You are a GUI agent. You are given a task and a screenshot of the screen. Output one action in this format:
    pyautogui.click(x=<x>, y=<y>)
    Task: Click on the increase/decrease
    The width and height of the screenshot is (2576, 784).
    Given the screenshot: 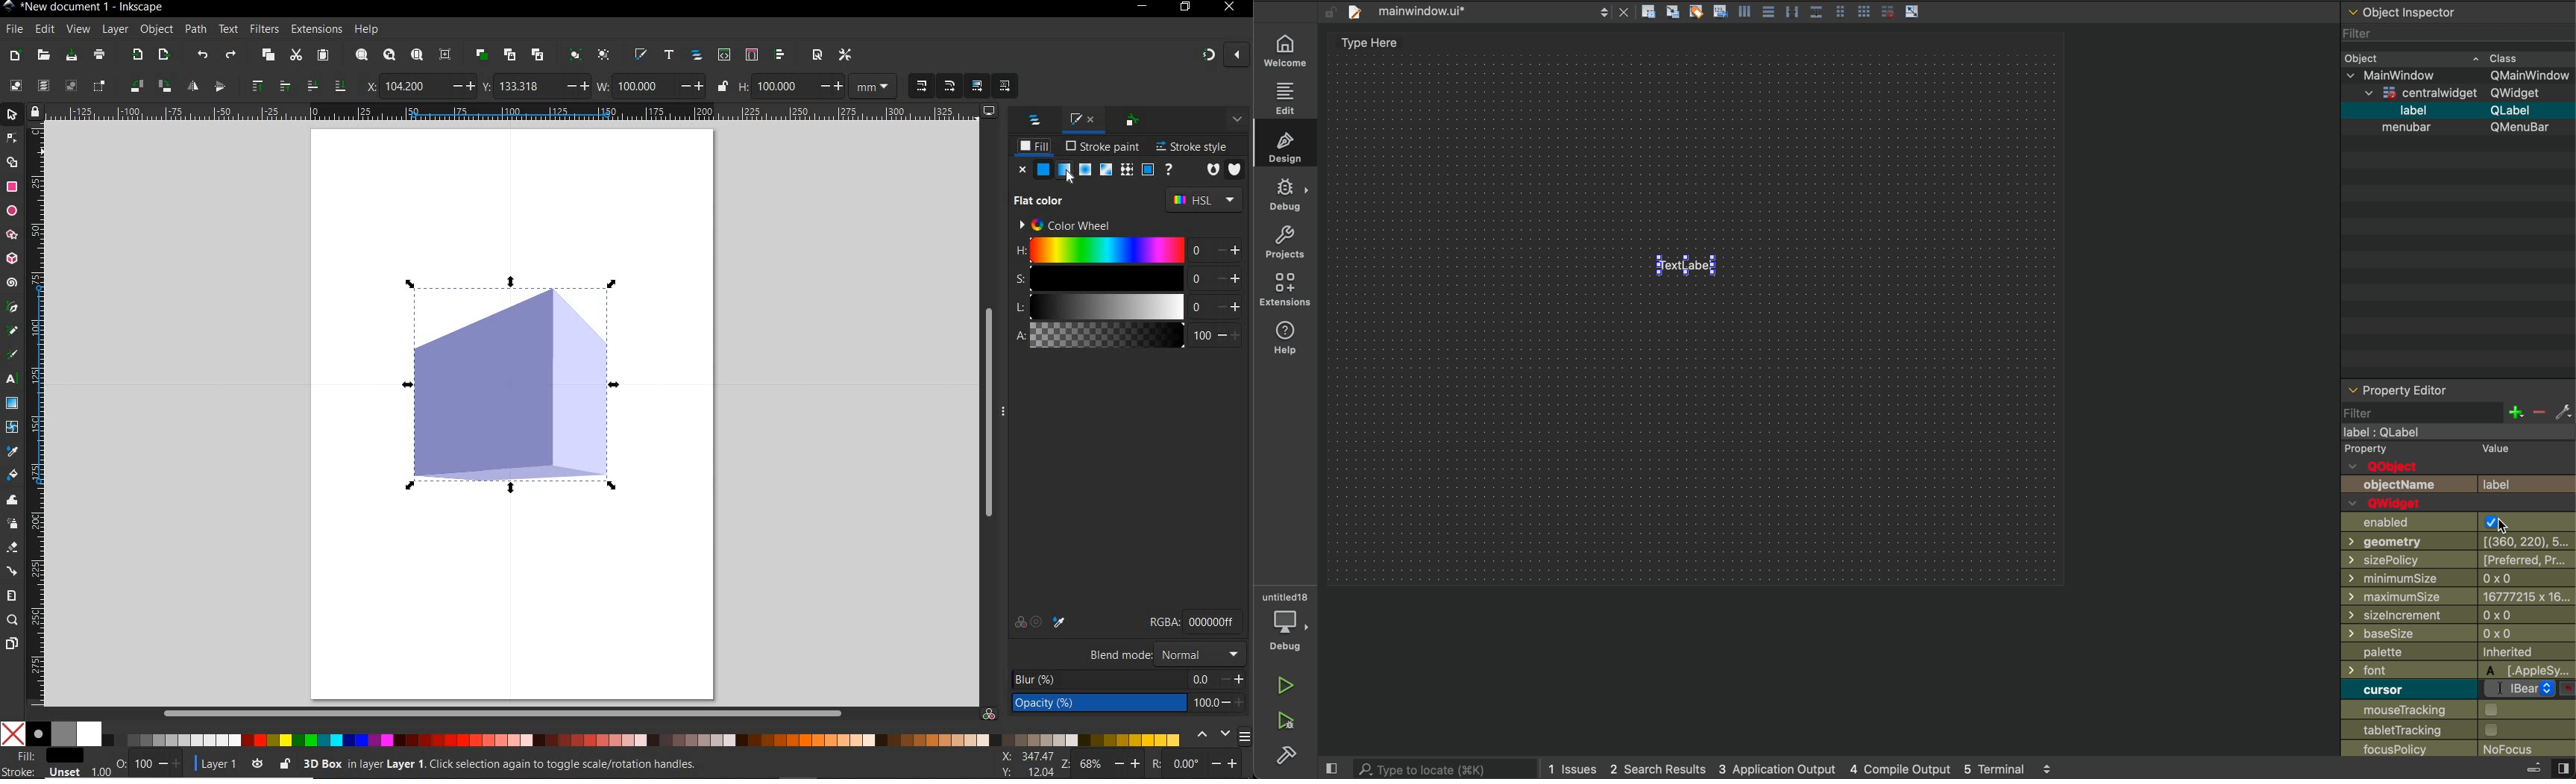 What is the action you would take?
    pyautogui.click(x=1234, y=690)
    